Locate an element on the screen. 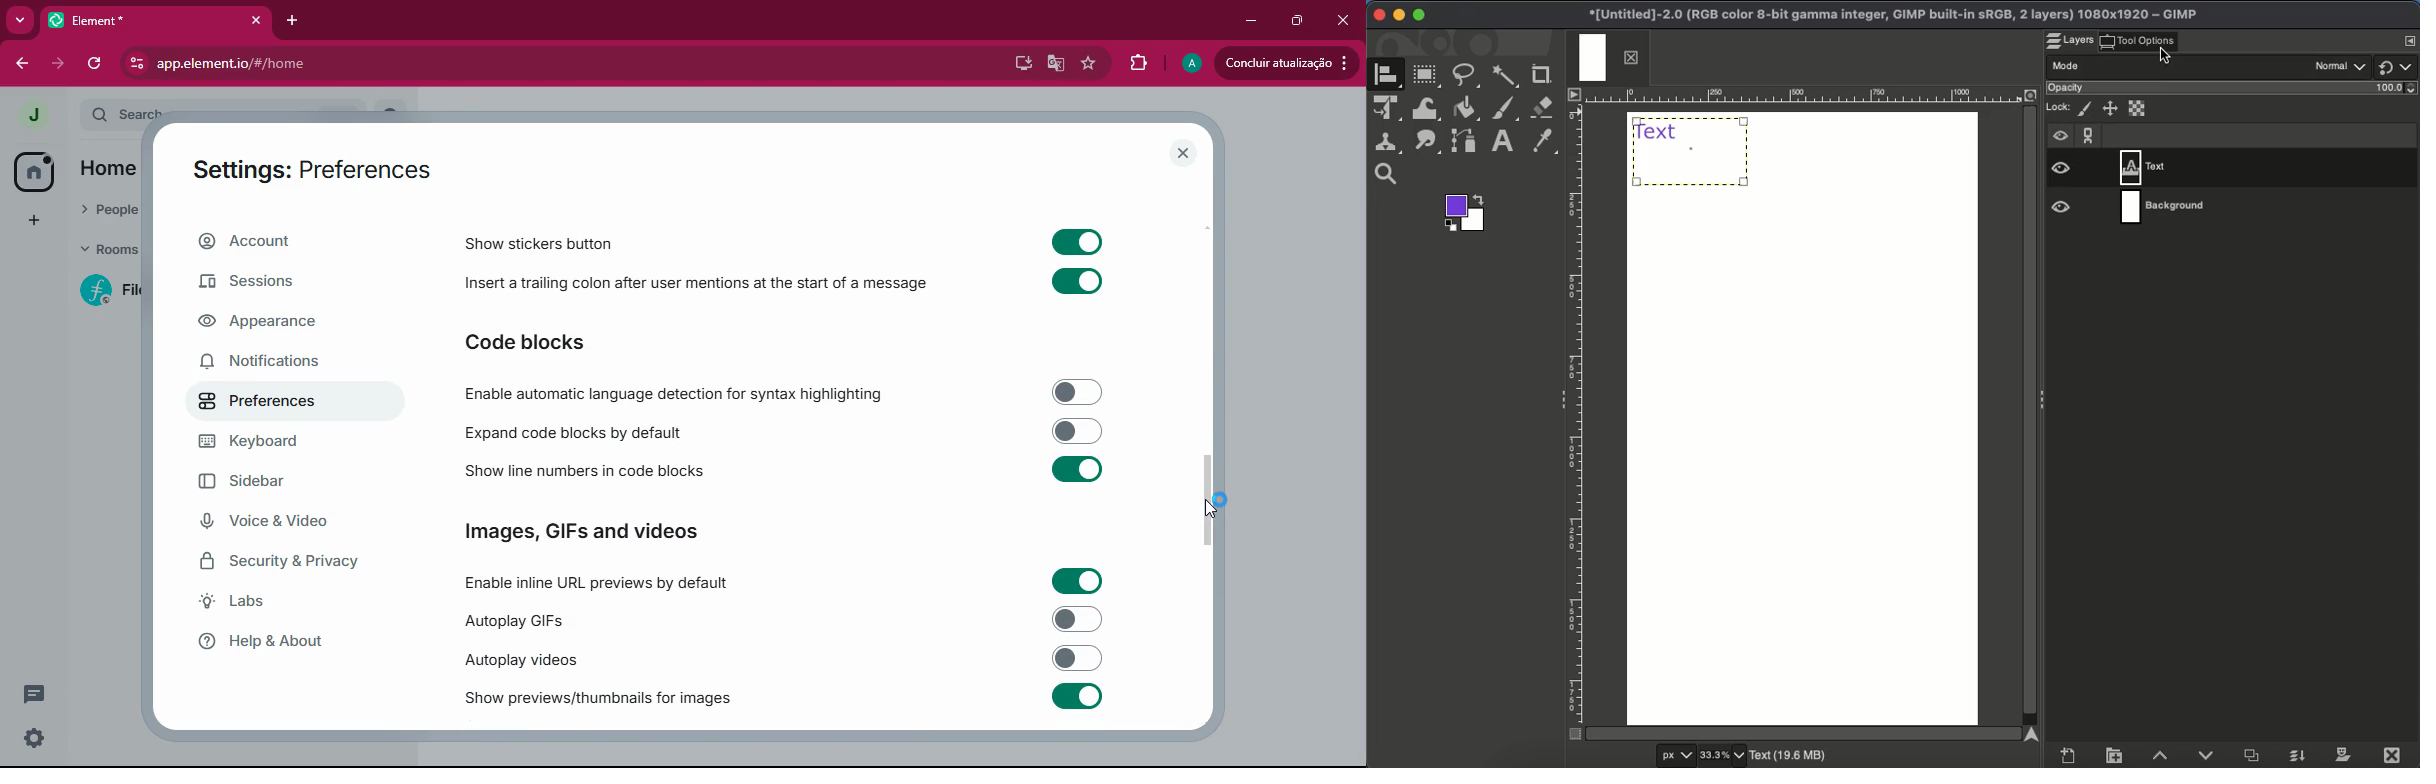 This screenshot has width=2436, height=784. Position and size is located at coordinates (2109, 108).